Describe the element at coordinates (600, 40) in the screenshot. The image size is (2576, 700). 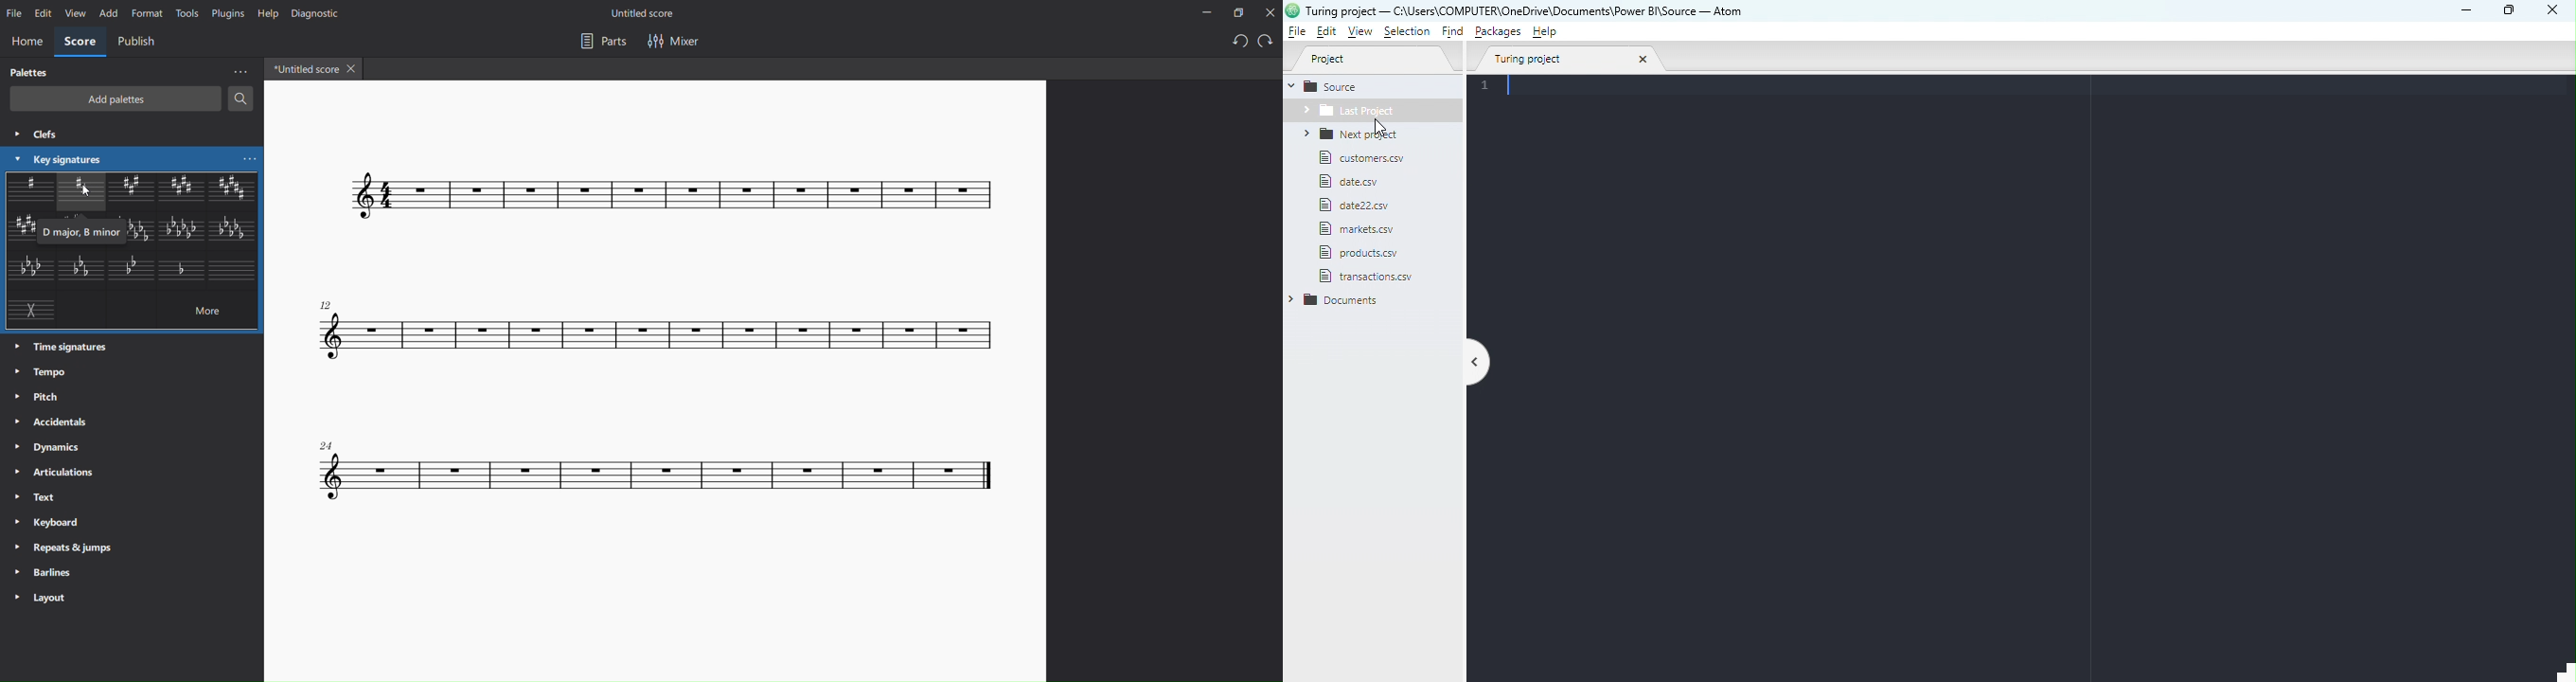
I see `parts` at that location.